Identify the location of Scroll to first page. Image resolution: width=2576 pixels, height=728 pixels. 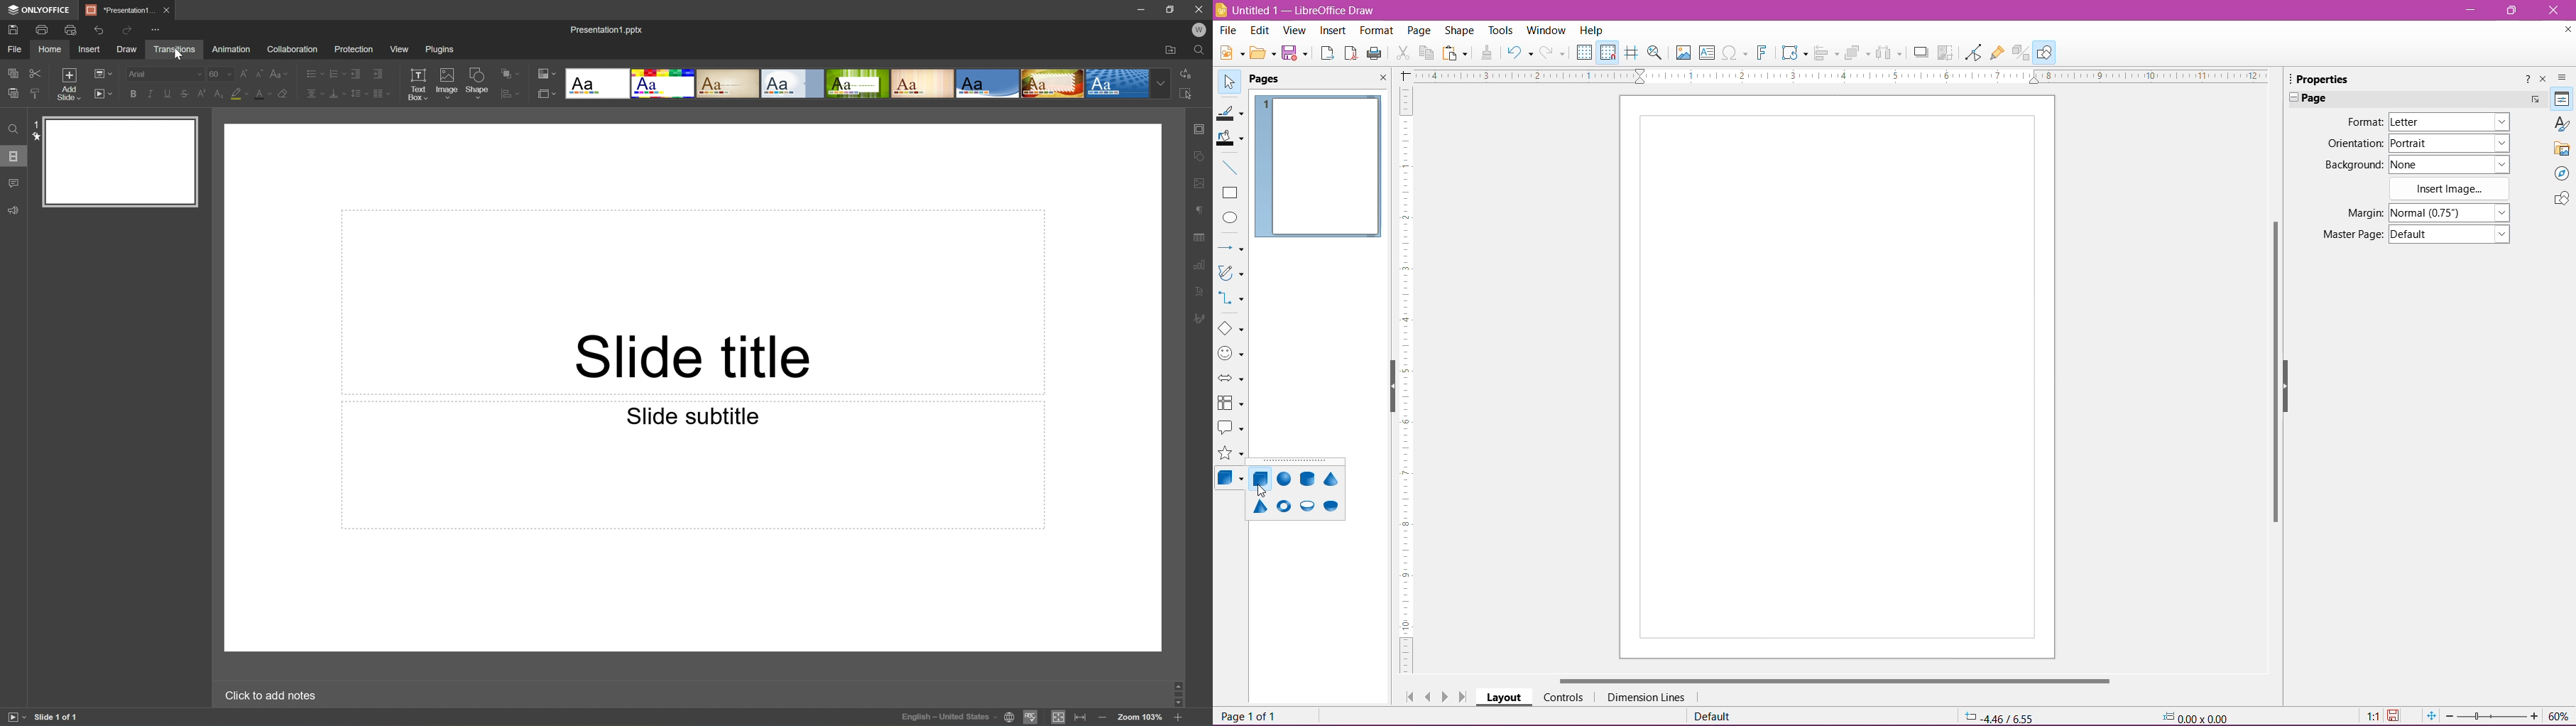
(1407, 693).